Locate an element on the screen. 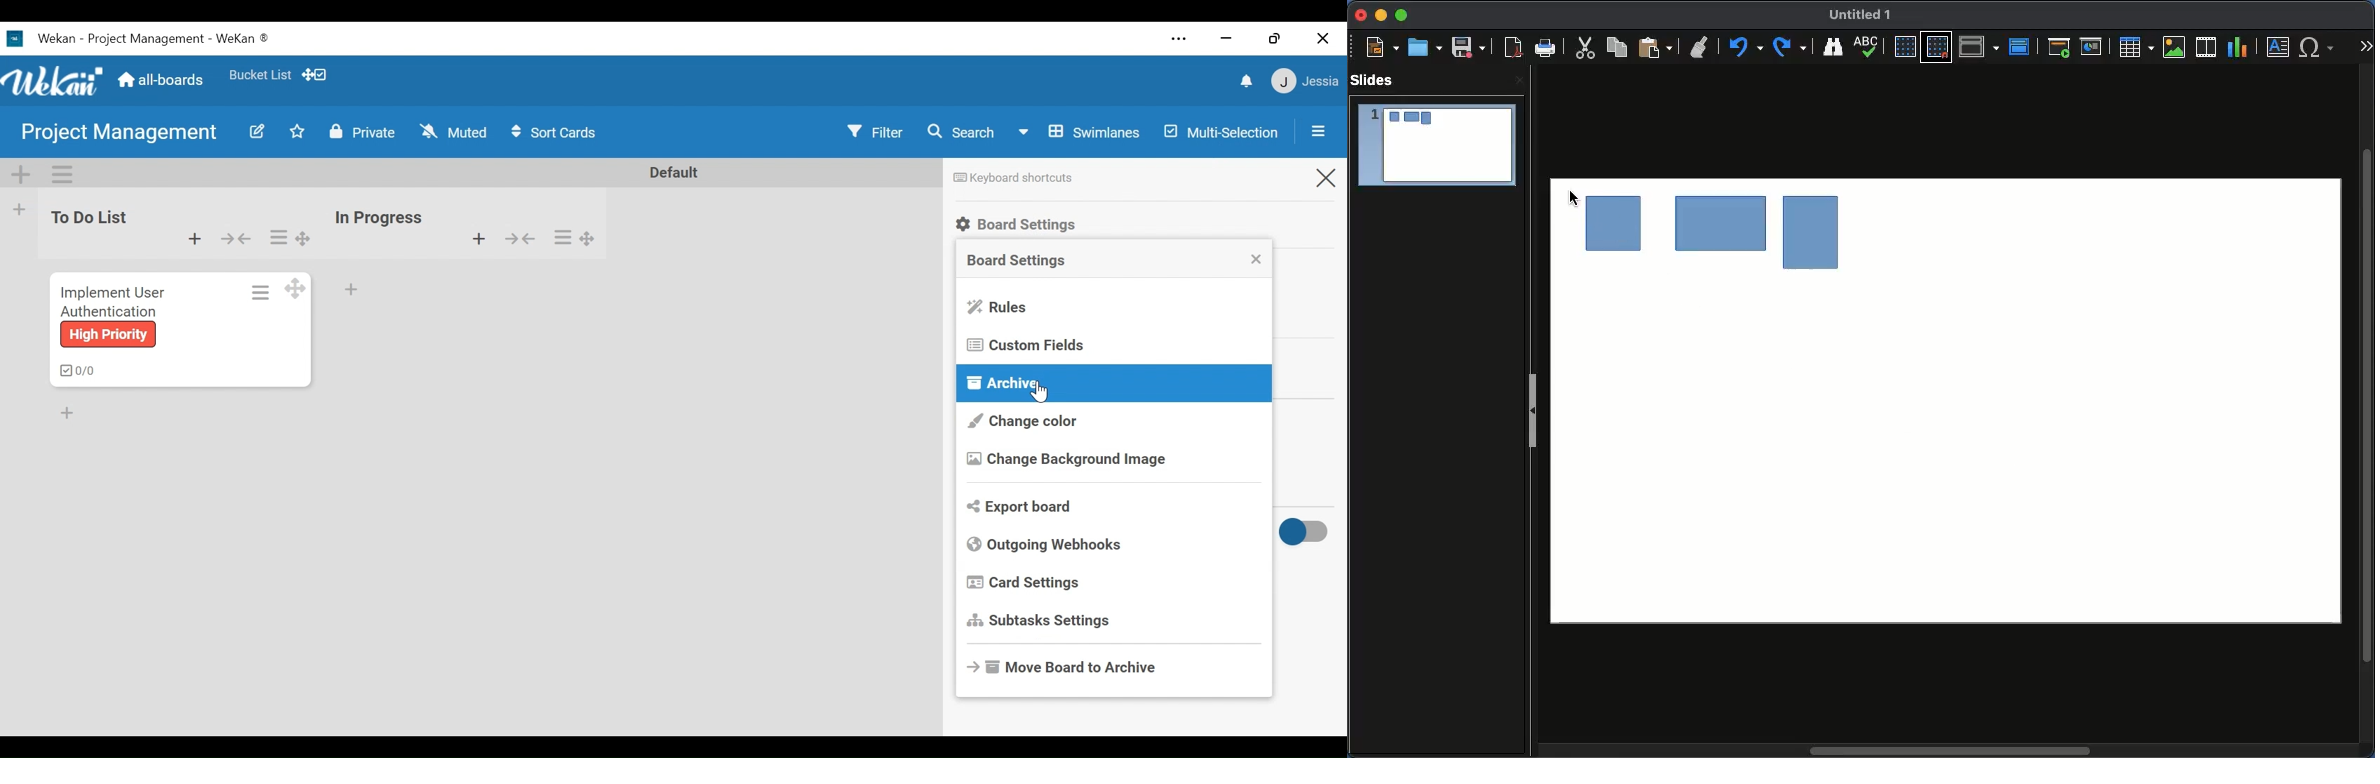  notifications is located at coordinates (1249, 81).